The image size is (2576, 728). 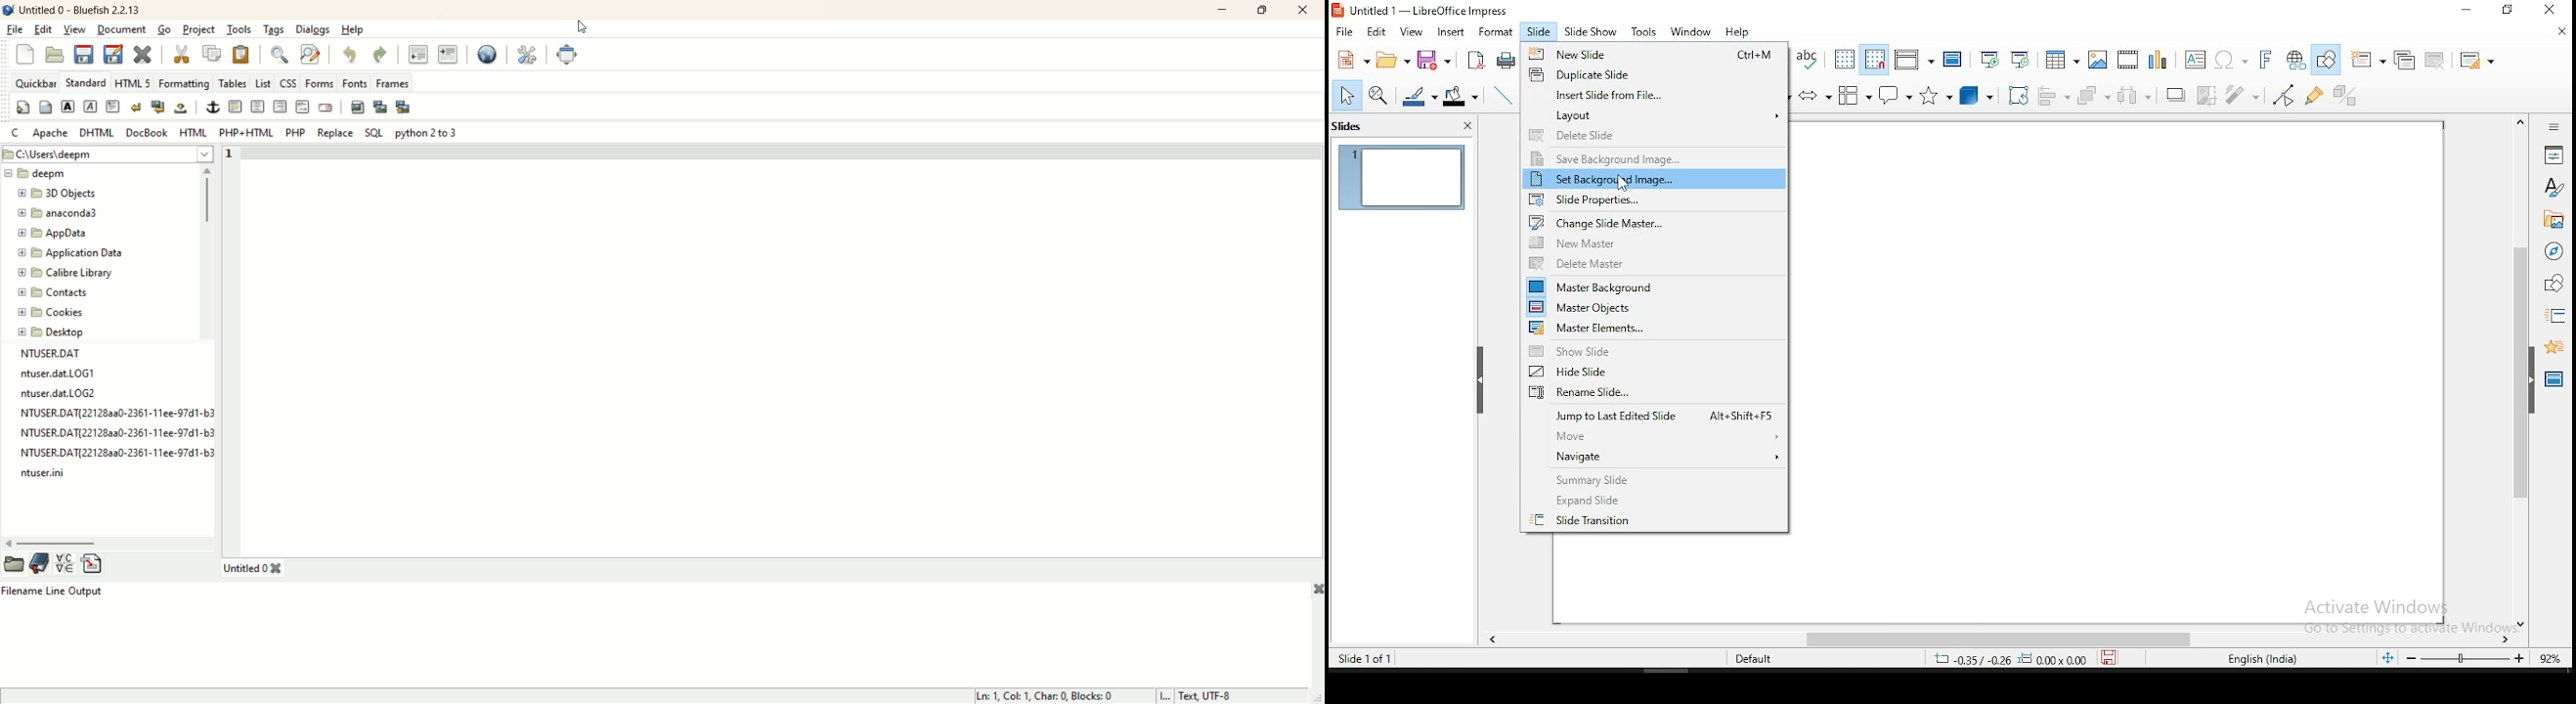 What do you see at coordinates (1350, 126) in the screenshot?
I see `slides` at bounding box center [1350, 126].